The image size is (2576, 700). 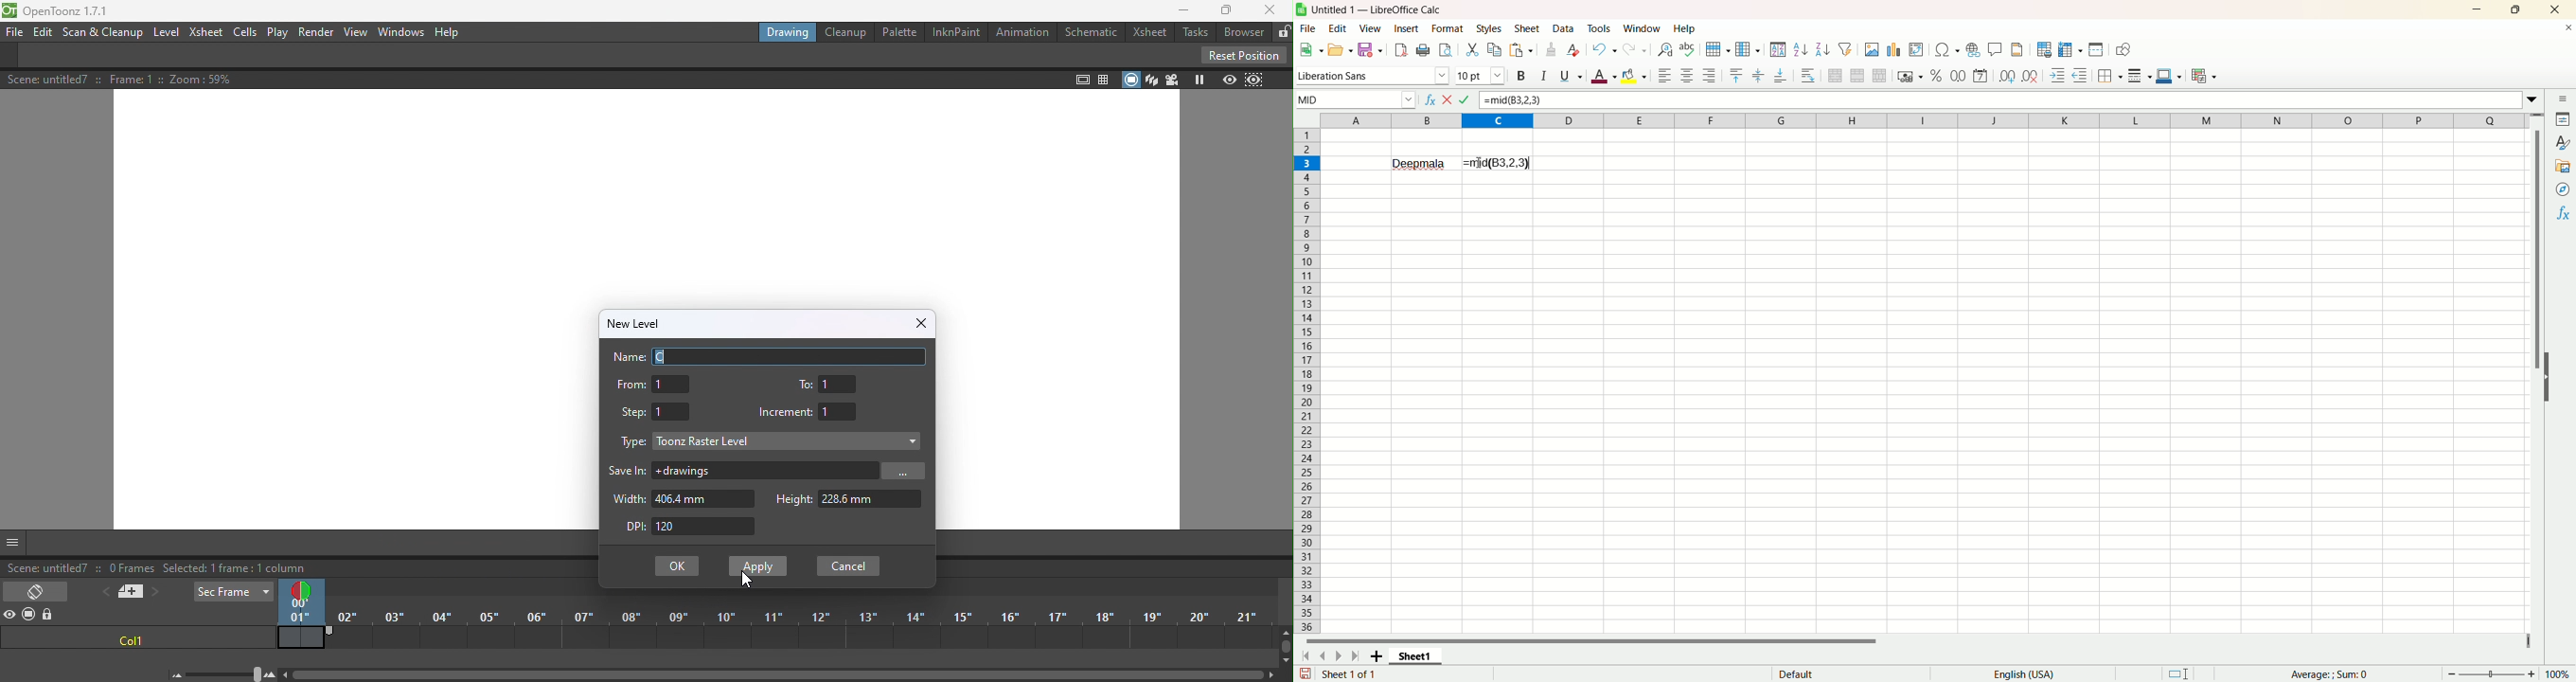 What do you see at coordinates (1372, 29) in the screenshot?
I see `View` at bounding box center [1372, 29].